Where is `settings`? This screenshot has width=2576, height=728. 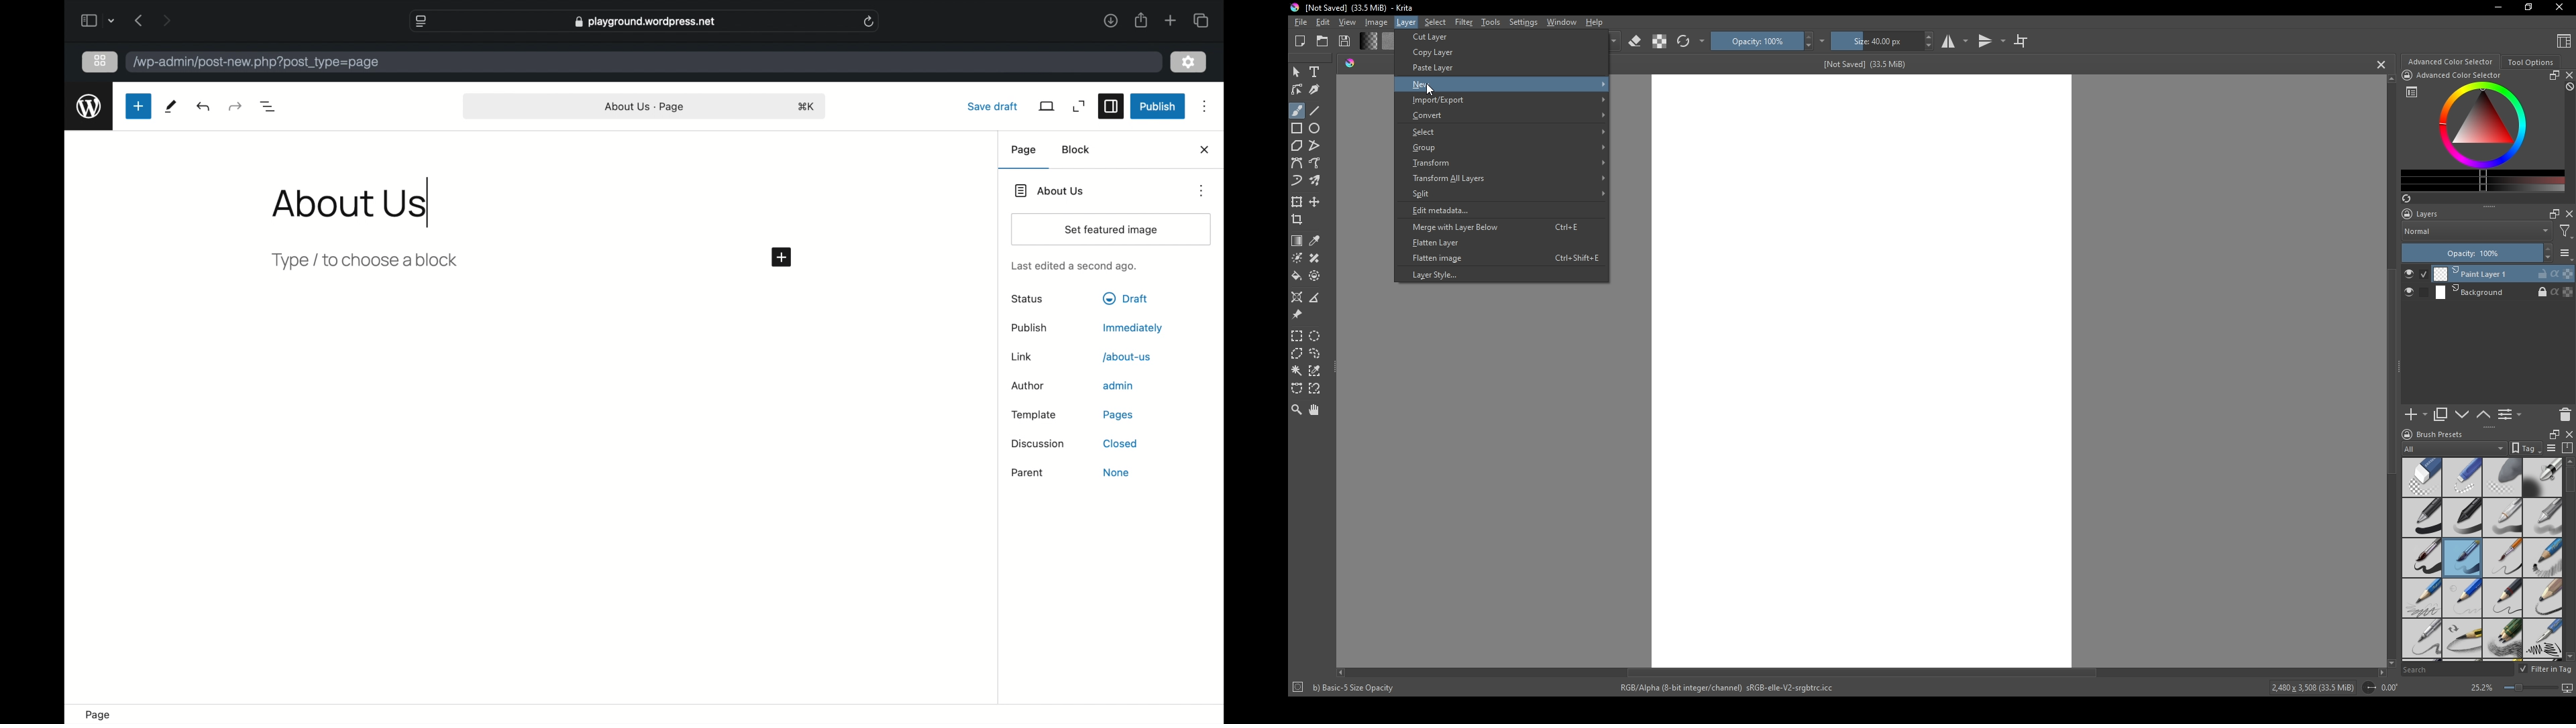 settings is located at coordinates (1189, 62).